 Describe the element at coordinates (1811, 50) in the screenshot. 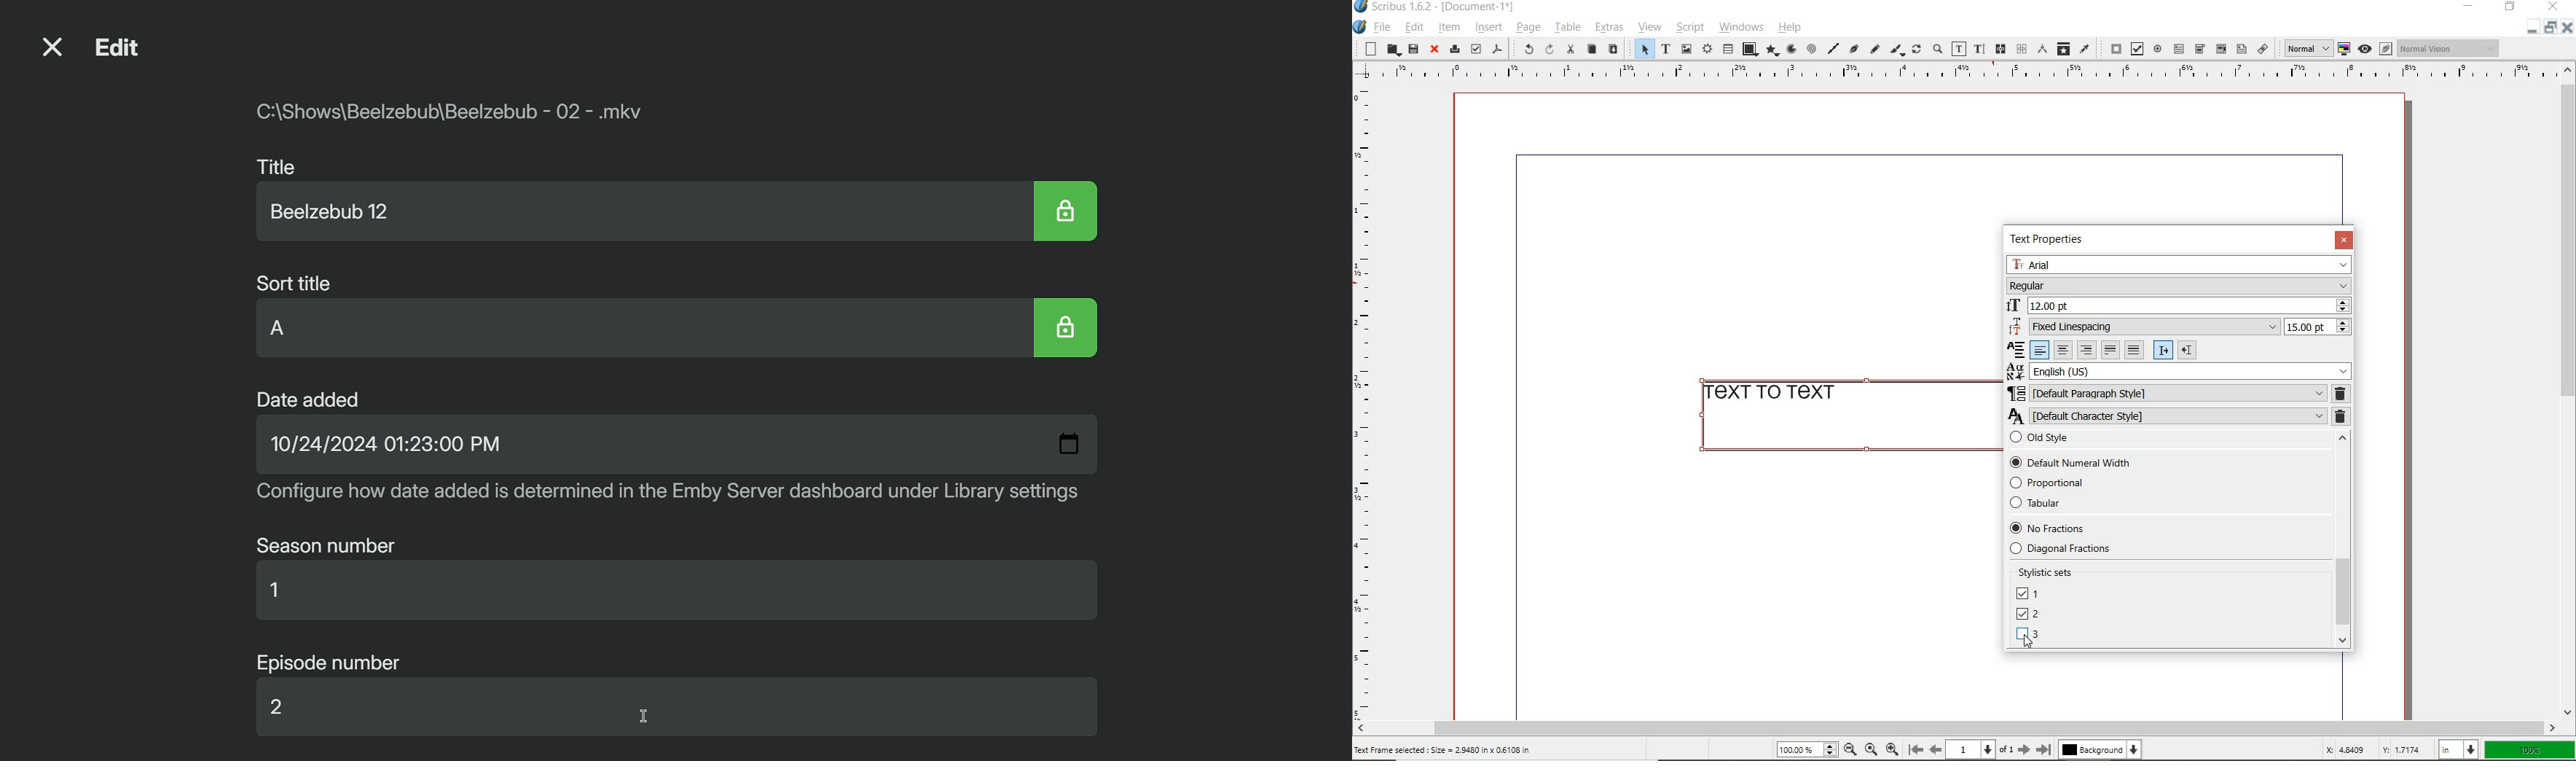

I see `spiral` at that location.